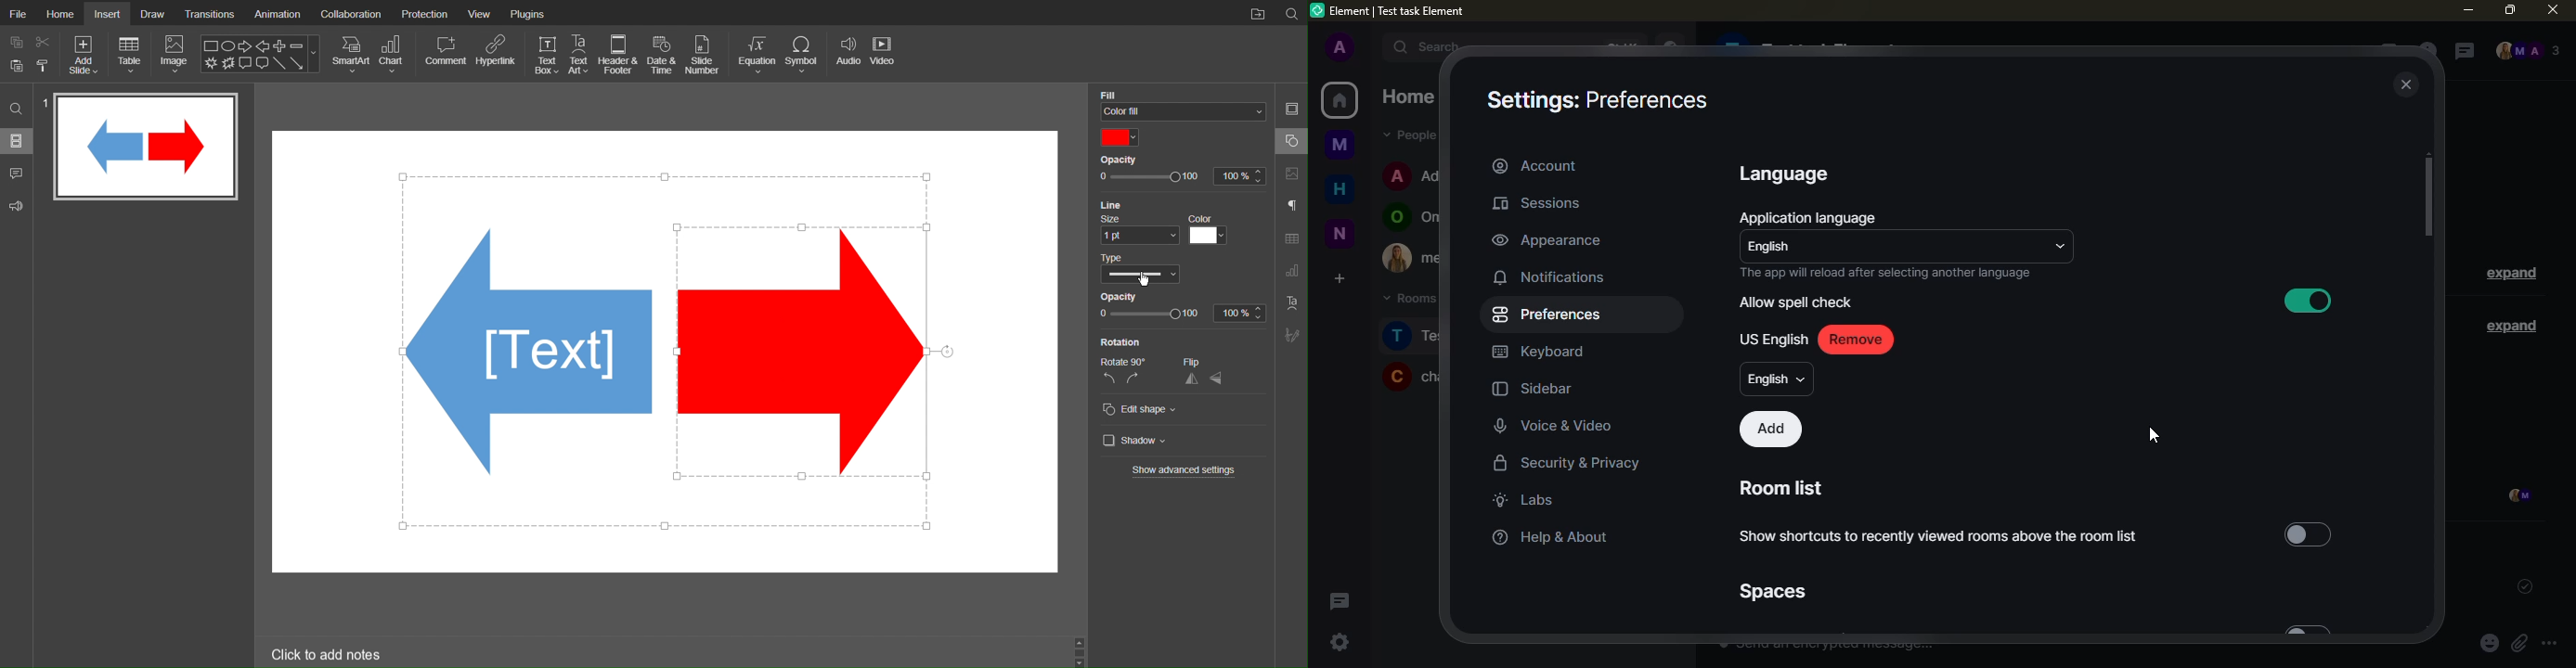 Image resolution: width=2576 pixels, height=672 pixels. I want to click on seen, so click(2517, 497).